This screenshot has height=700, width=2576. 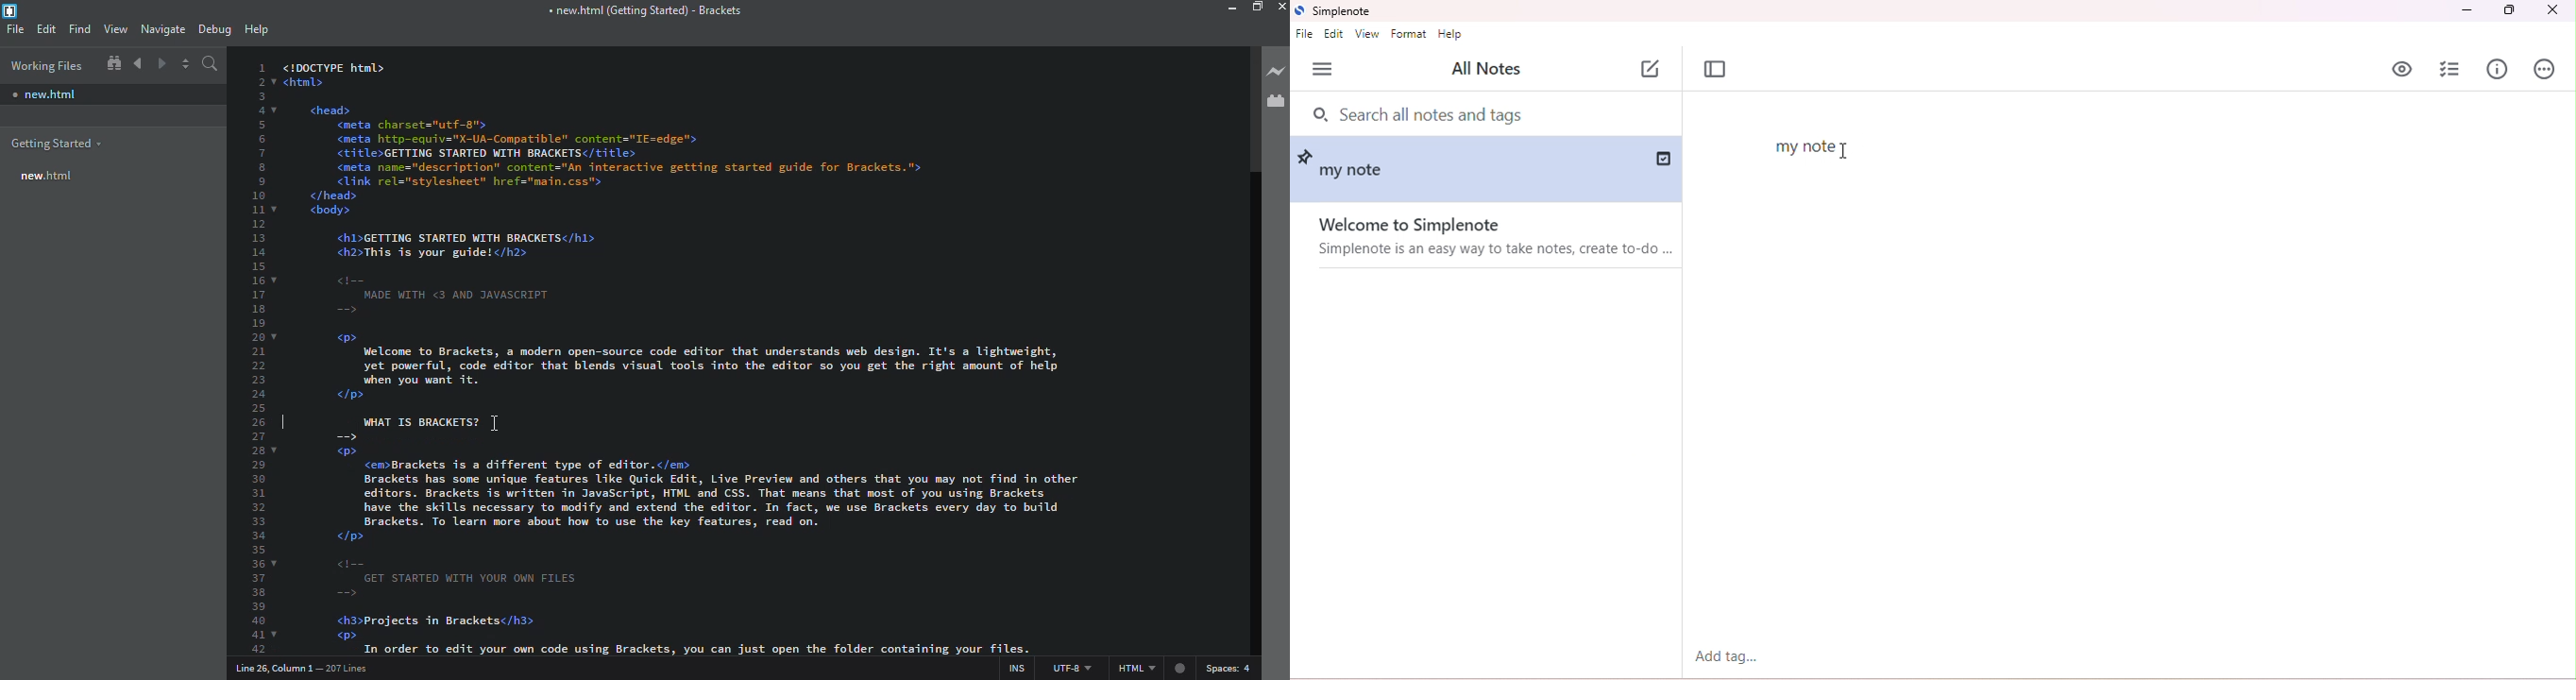 I want to click on extension manager, so click(x=1273, y=99).